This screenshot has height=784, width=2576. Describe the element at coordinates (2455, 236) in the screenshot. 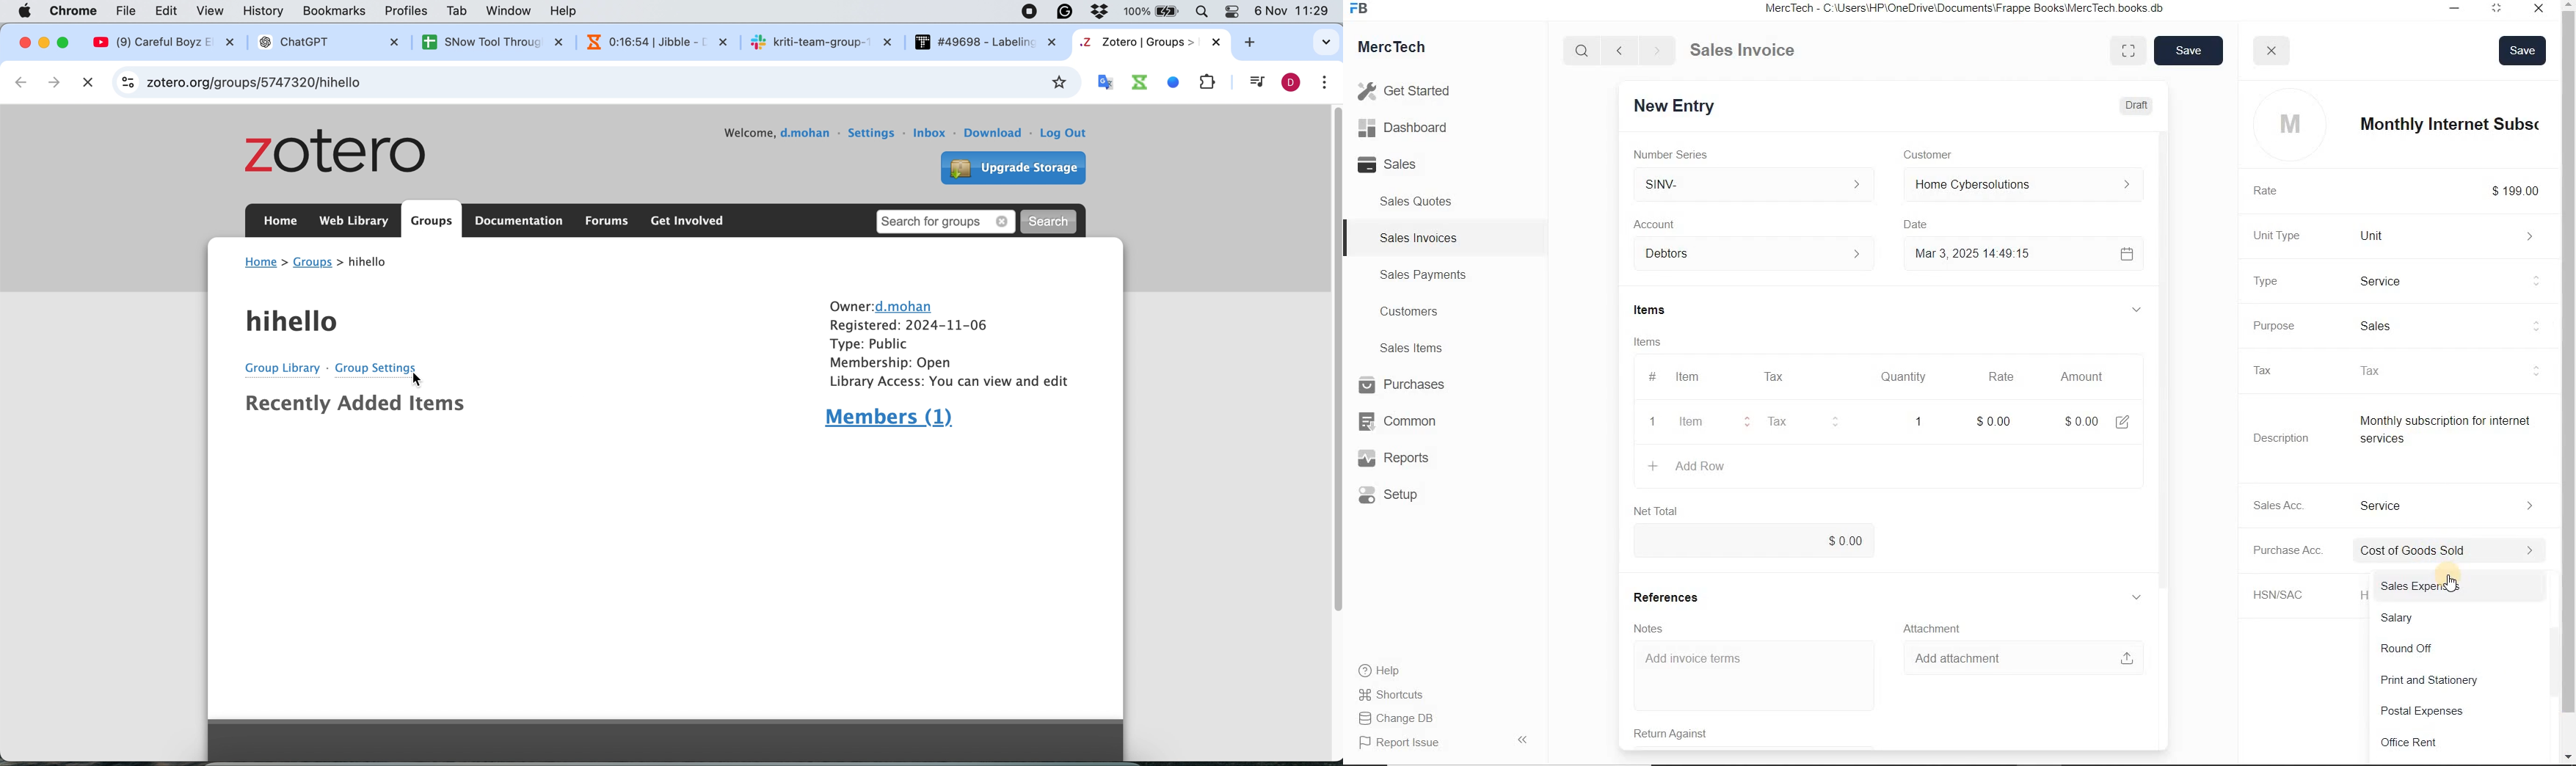

I see `Unit` at that location.